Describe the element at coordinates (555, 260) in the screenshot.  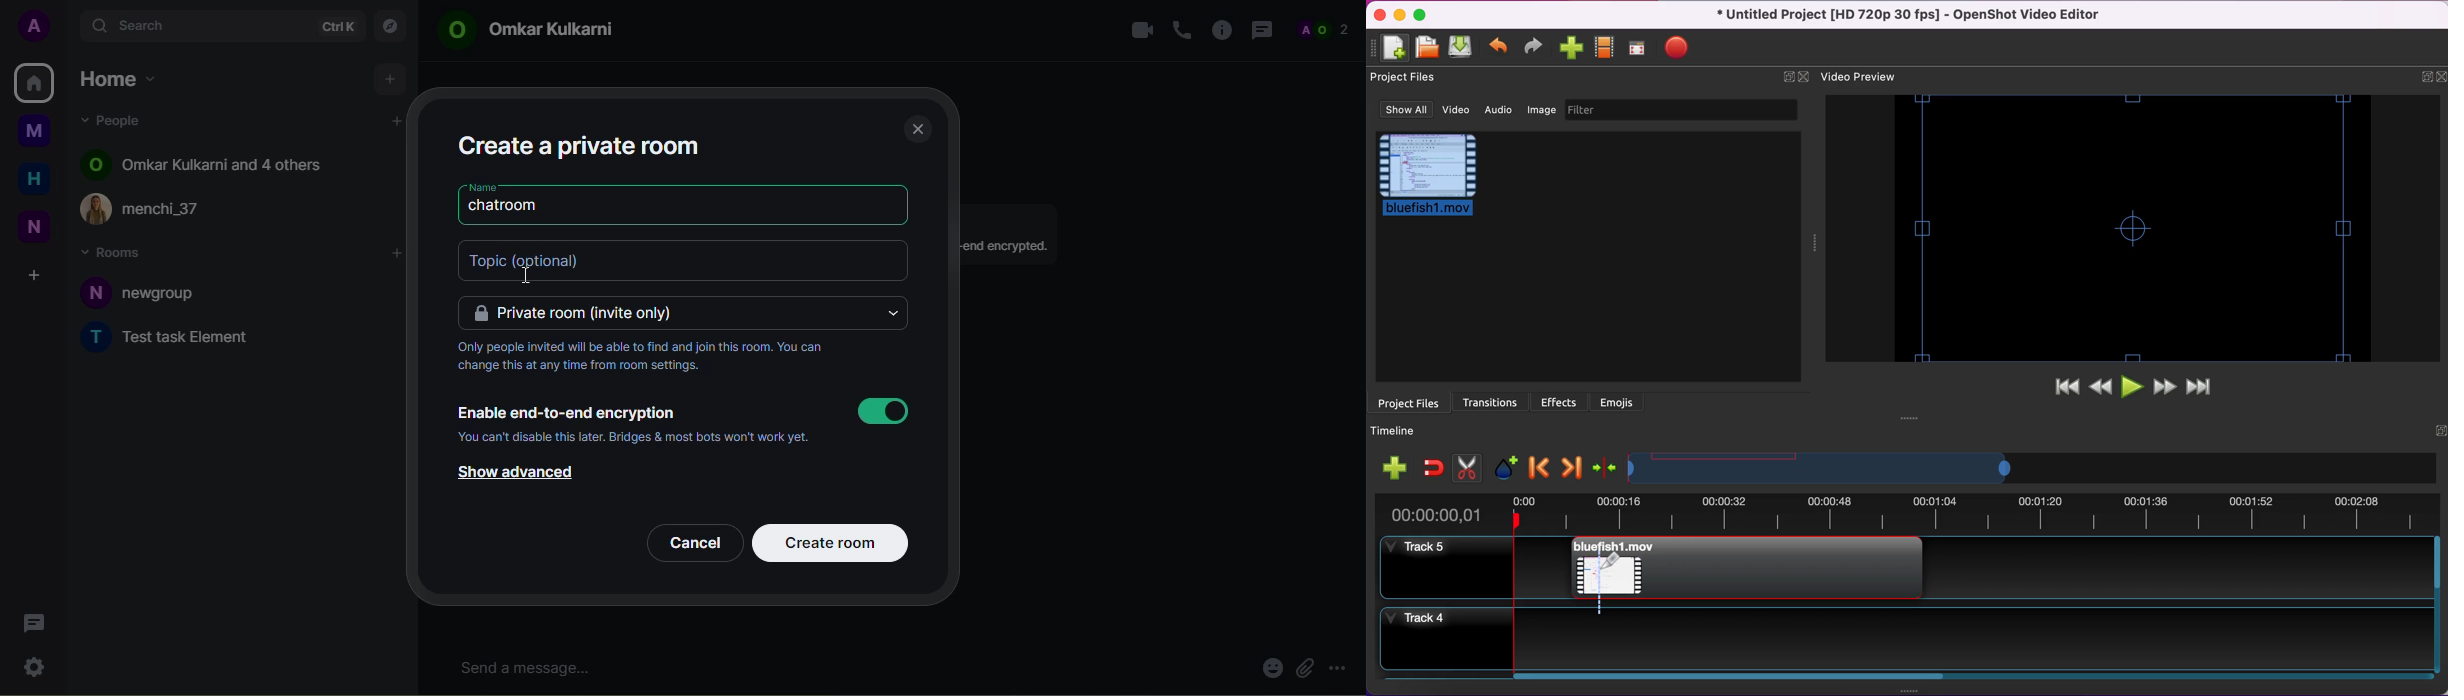
I see `topic` at that location.